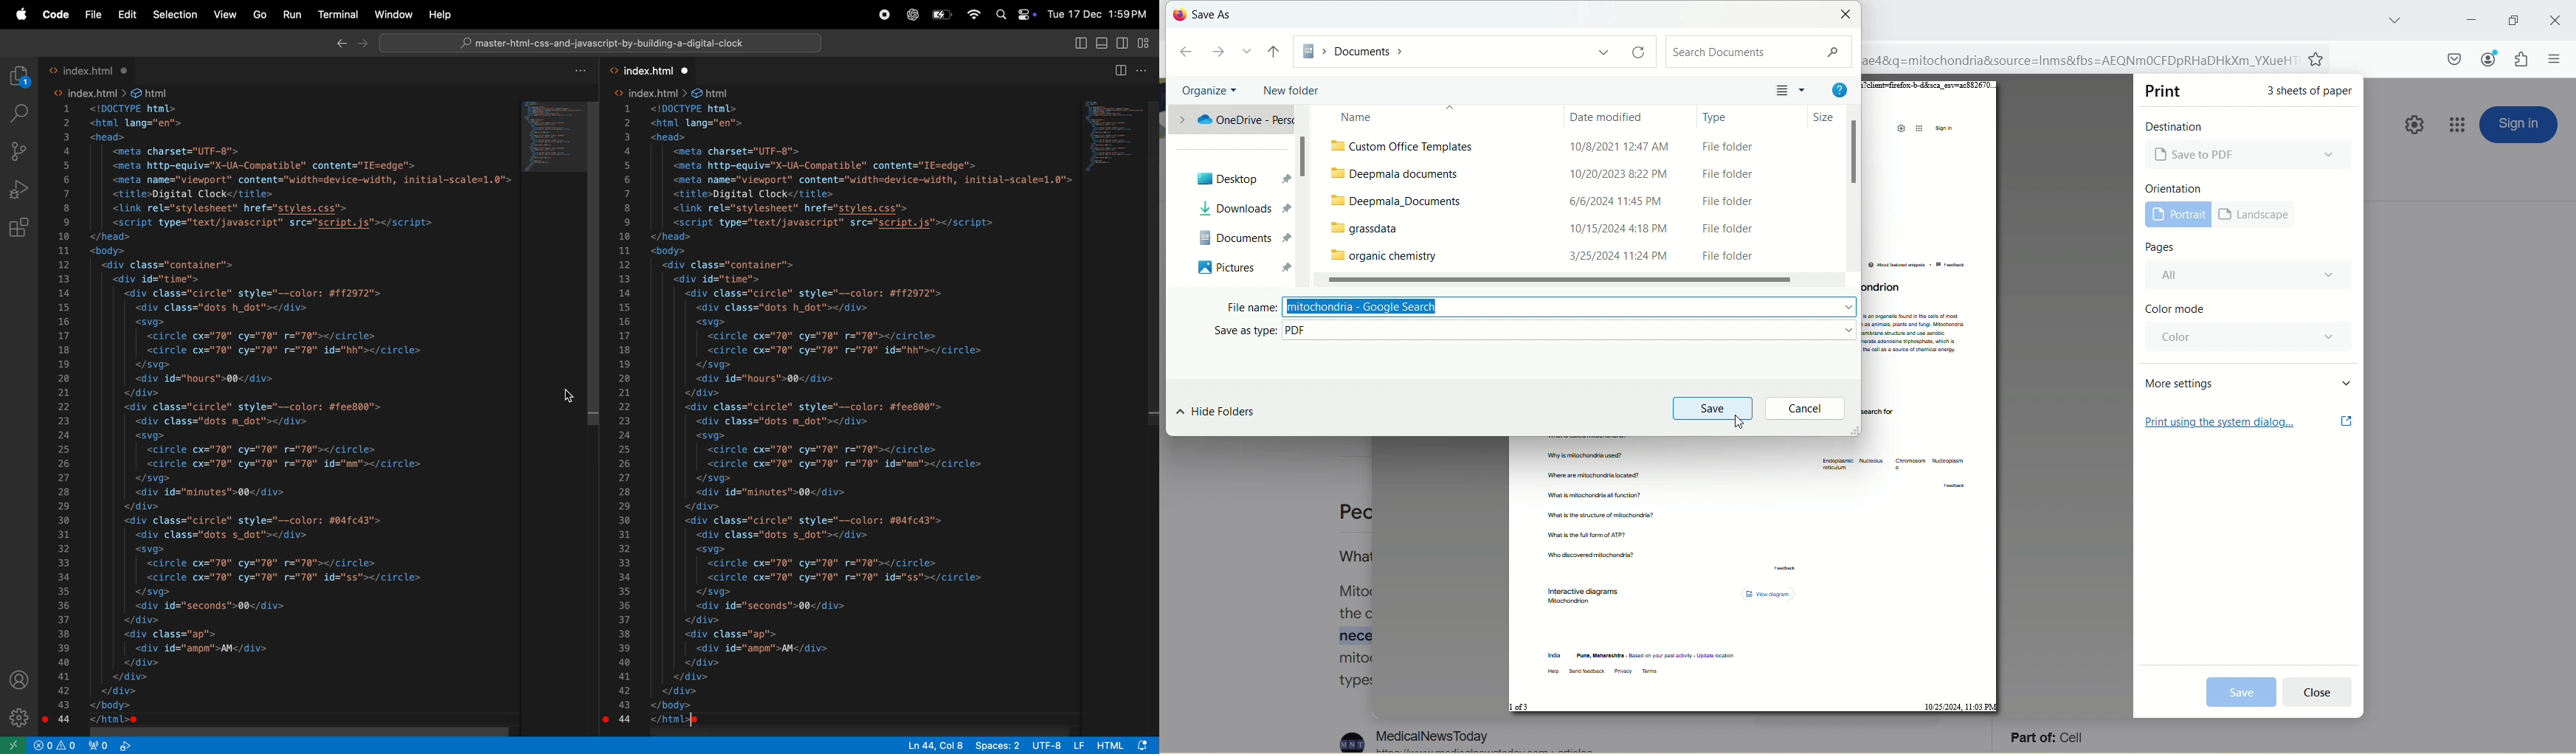  Describe the element at coordinates (1152, 259) in the screenshot. I see `Vertical scroll bar` at that location.